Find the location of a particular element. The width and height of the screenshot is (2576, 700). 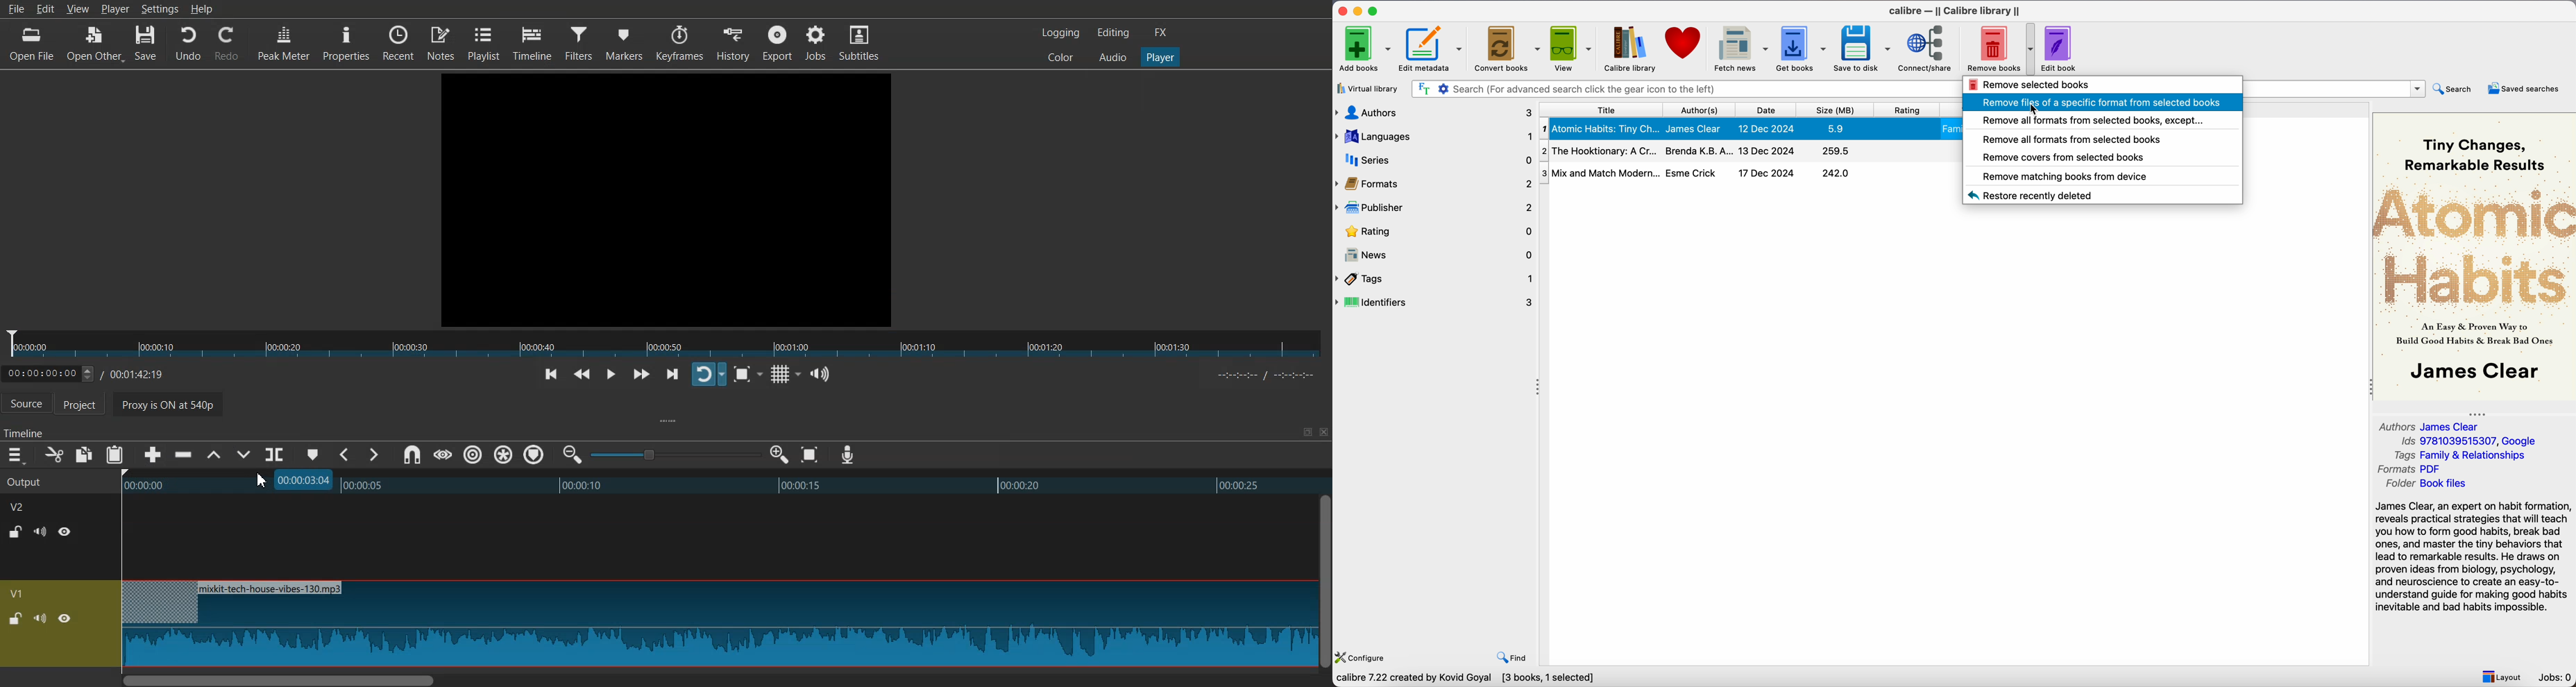

series is located at coordinates (1433, 160).